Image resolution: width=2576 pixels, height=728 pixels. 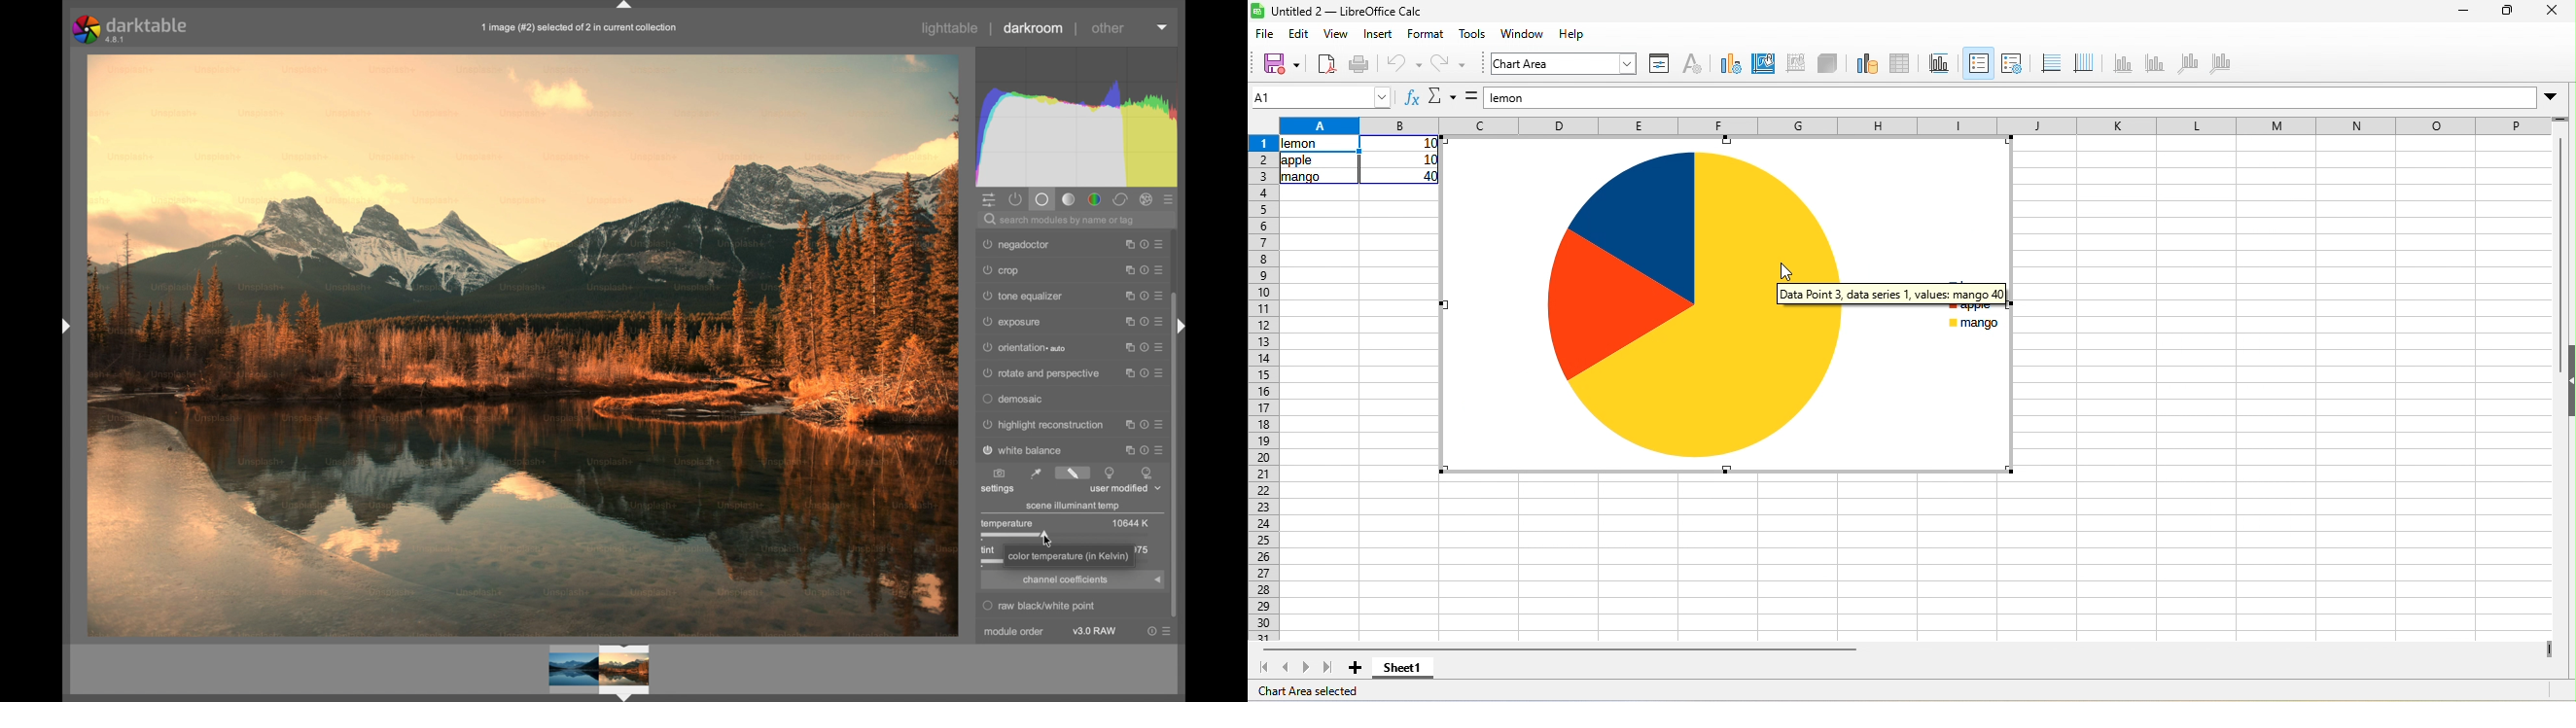 What do you see at coordinates (1570, 35) in the screenshot?
I see `help` at bounding box center [1570, 35].